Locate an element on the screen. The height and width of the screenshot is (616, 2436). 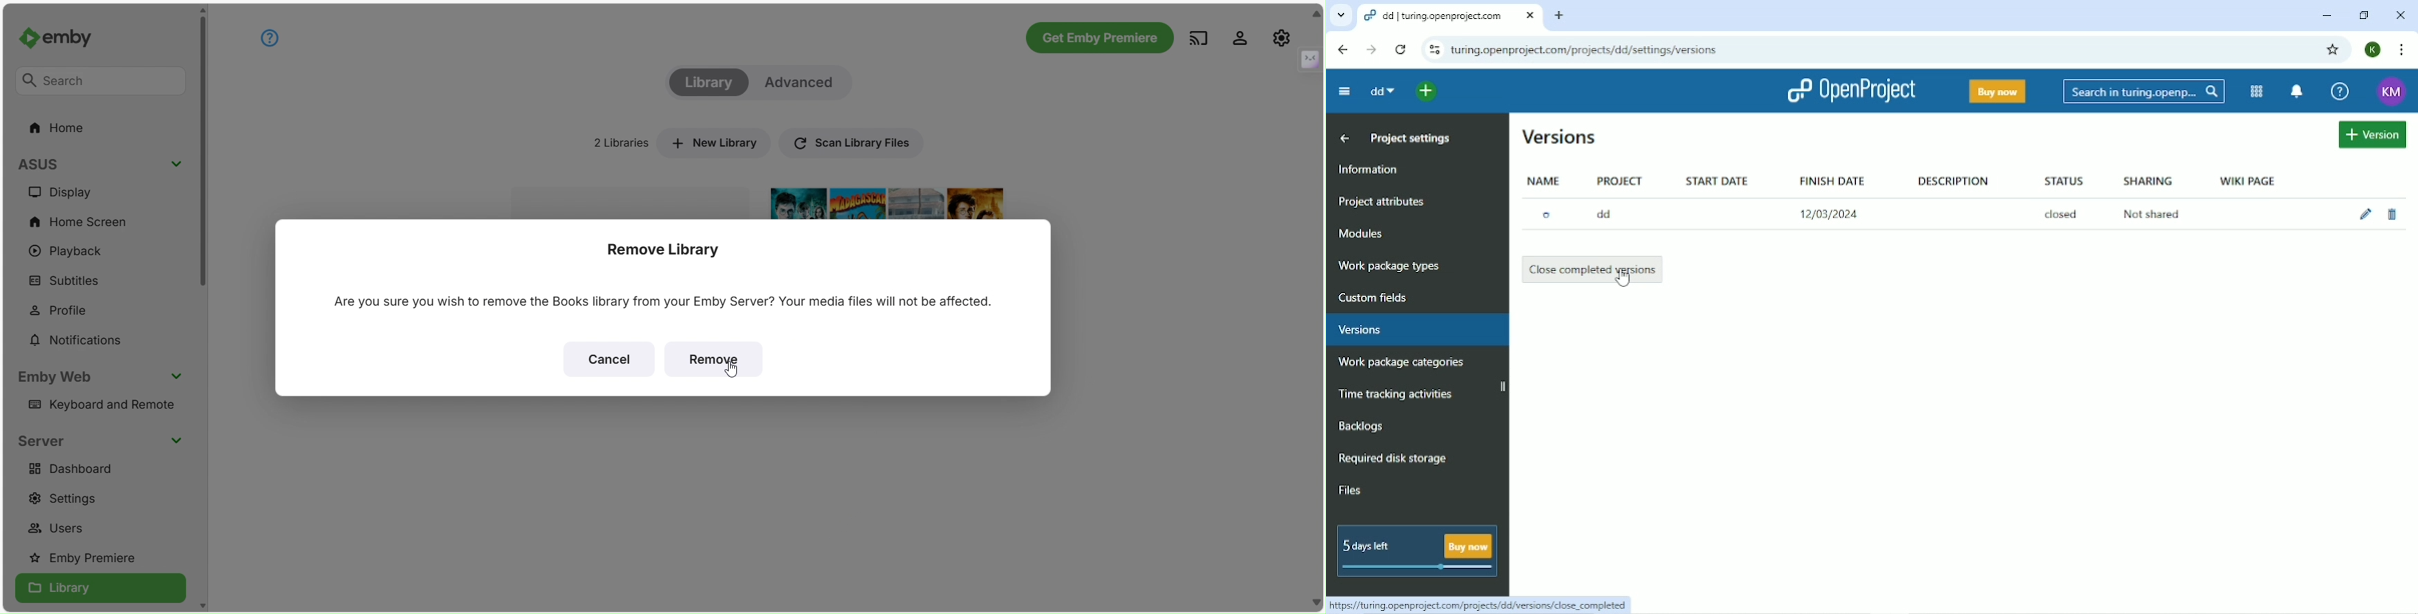
Name is located at coordinates (1546, 180).